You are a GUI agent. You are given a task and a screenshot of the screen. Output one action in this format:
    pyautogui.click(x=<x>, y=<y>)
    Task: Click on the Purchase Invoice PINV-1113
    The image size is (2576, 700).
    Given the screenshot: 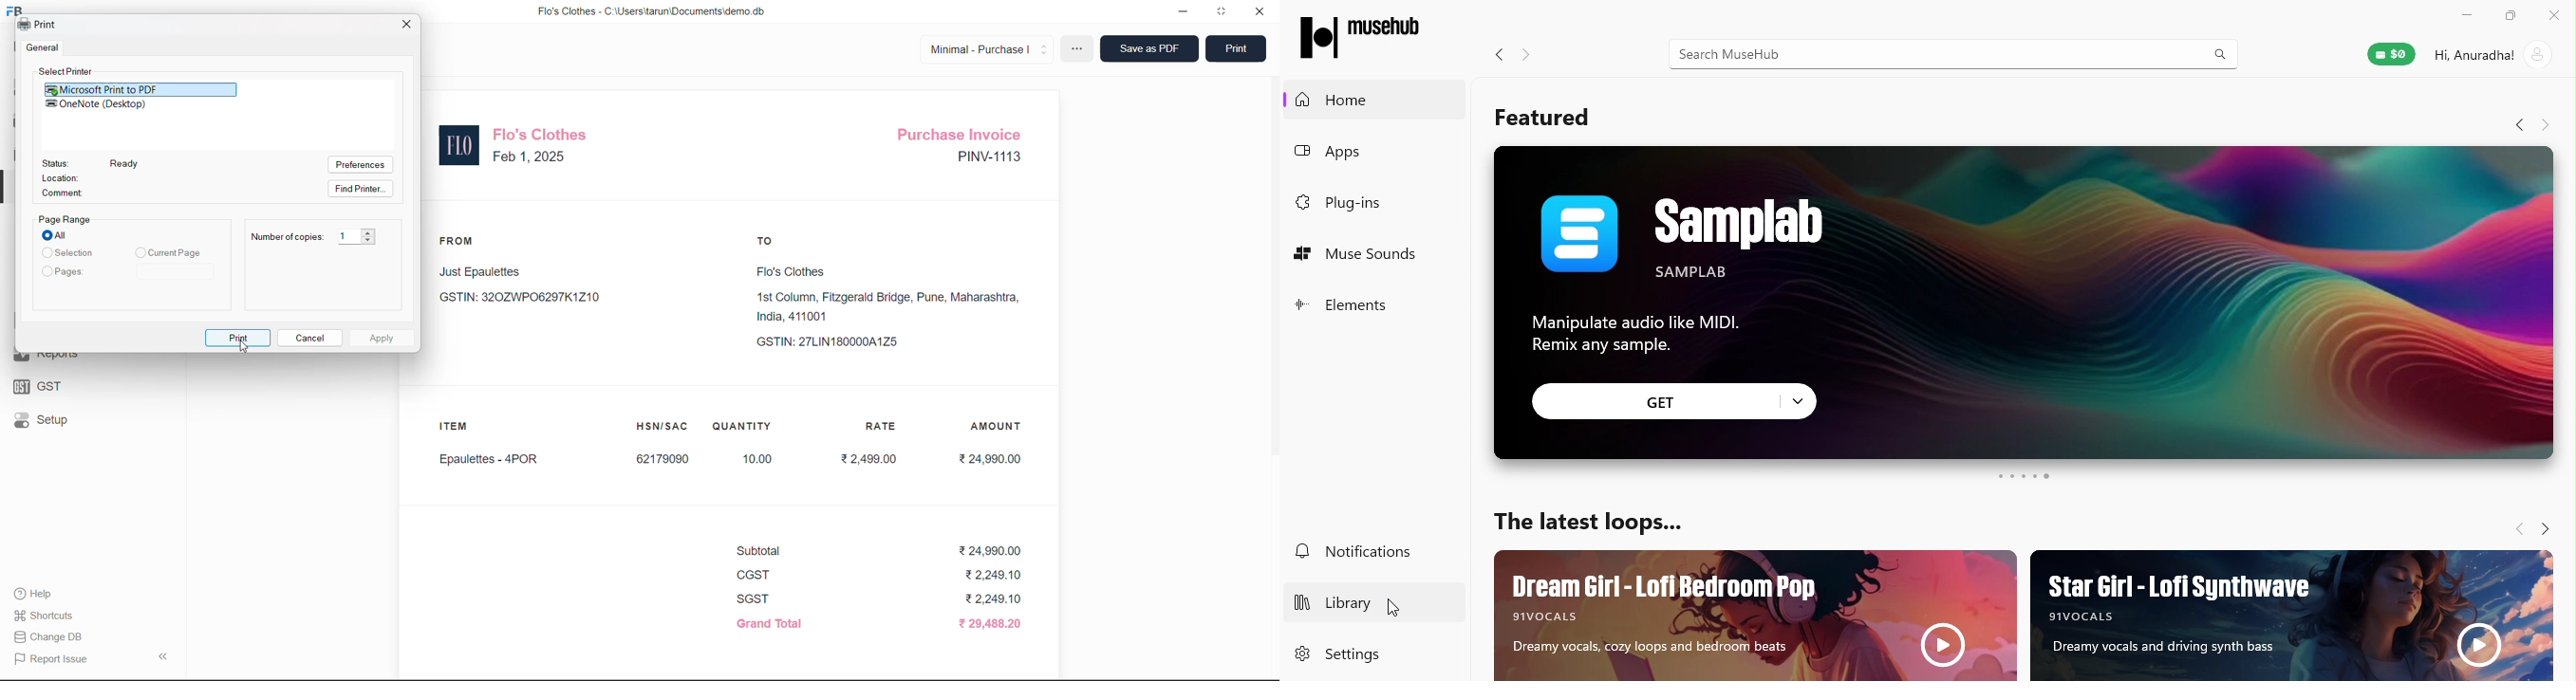 What is the action you would take?
    pyautogui.click(x=966, y=147)
    